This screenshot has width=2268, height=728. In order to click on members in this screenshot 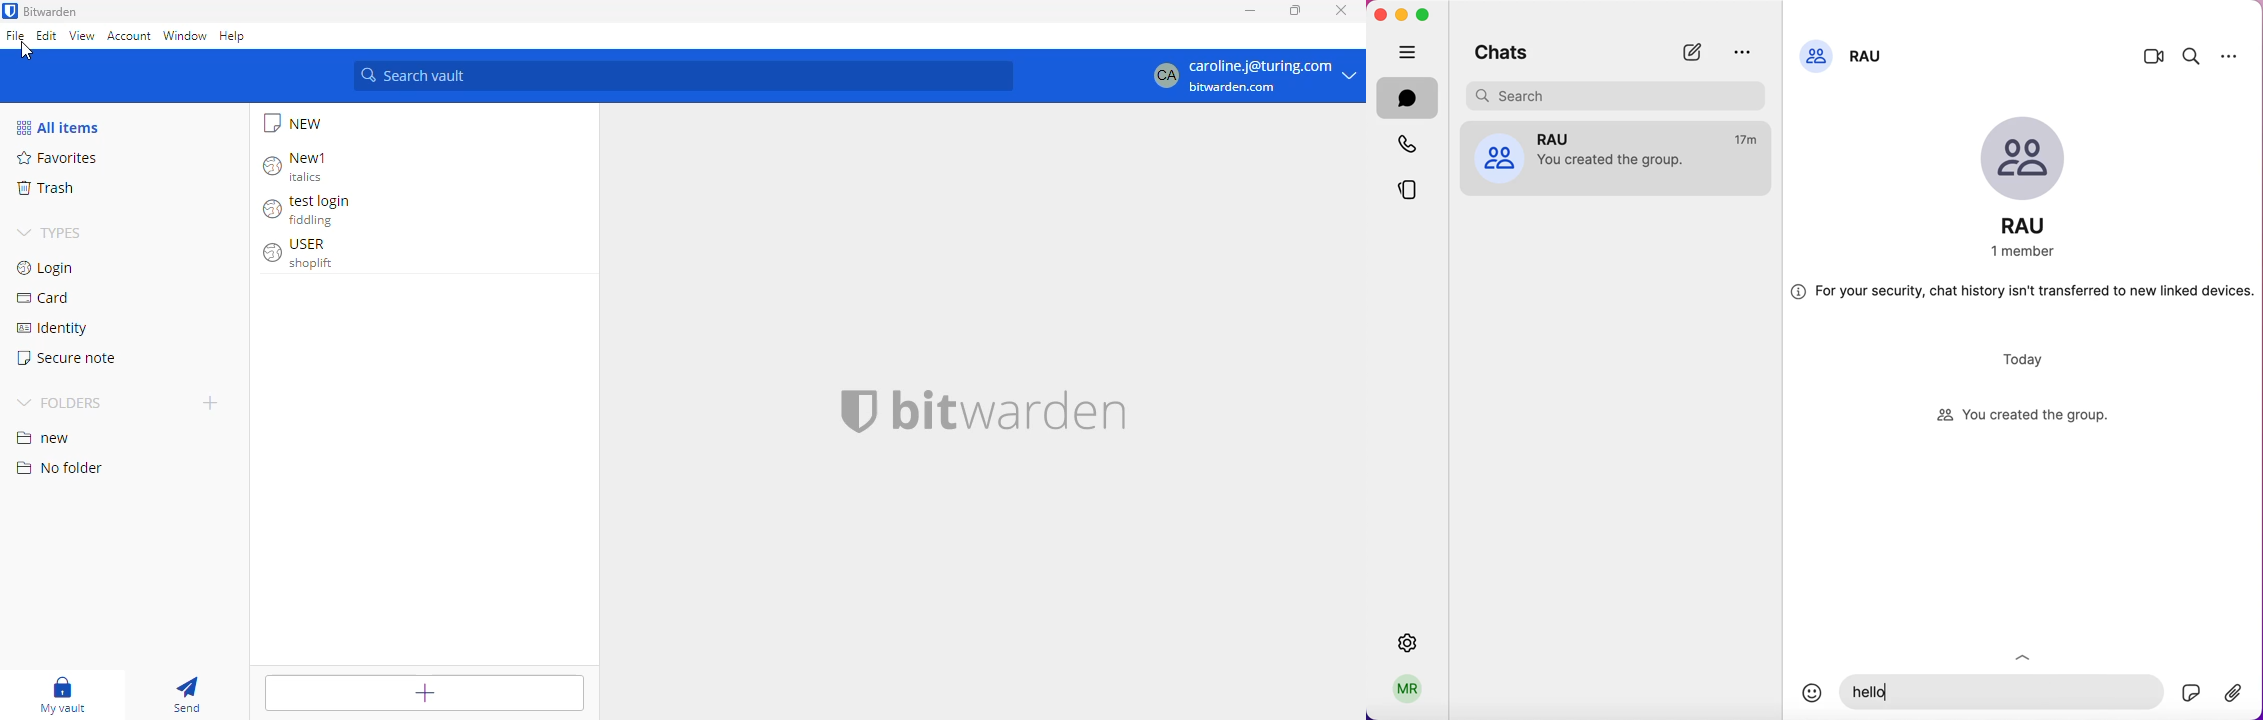, I will do `click(2035, 252)`.